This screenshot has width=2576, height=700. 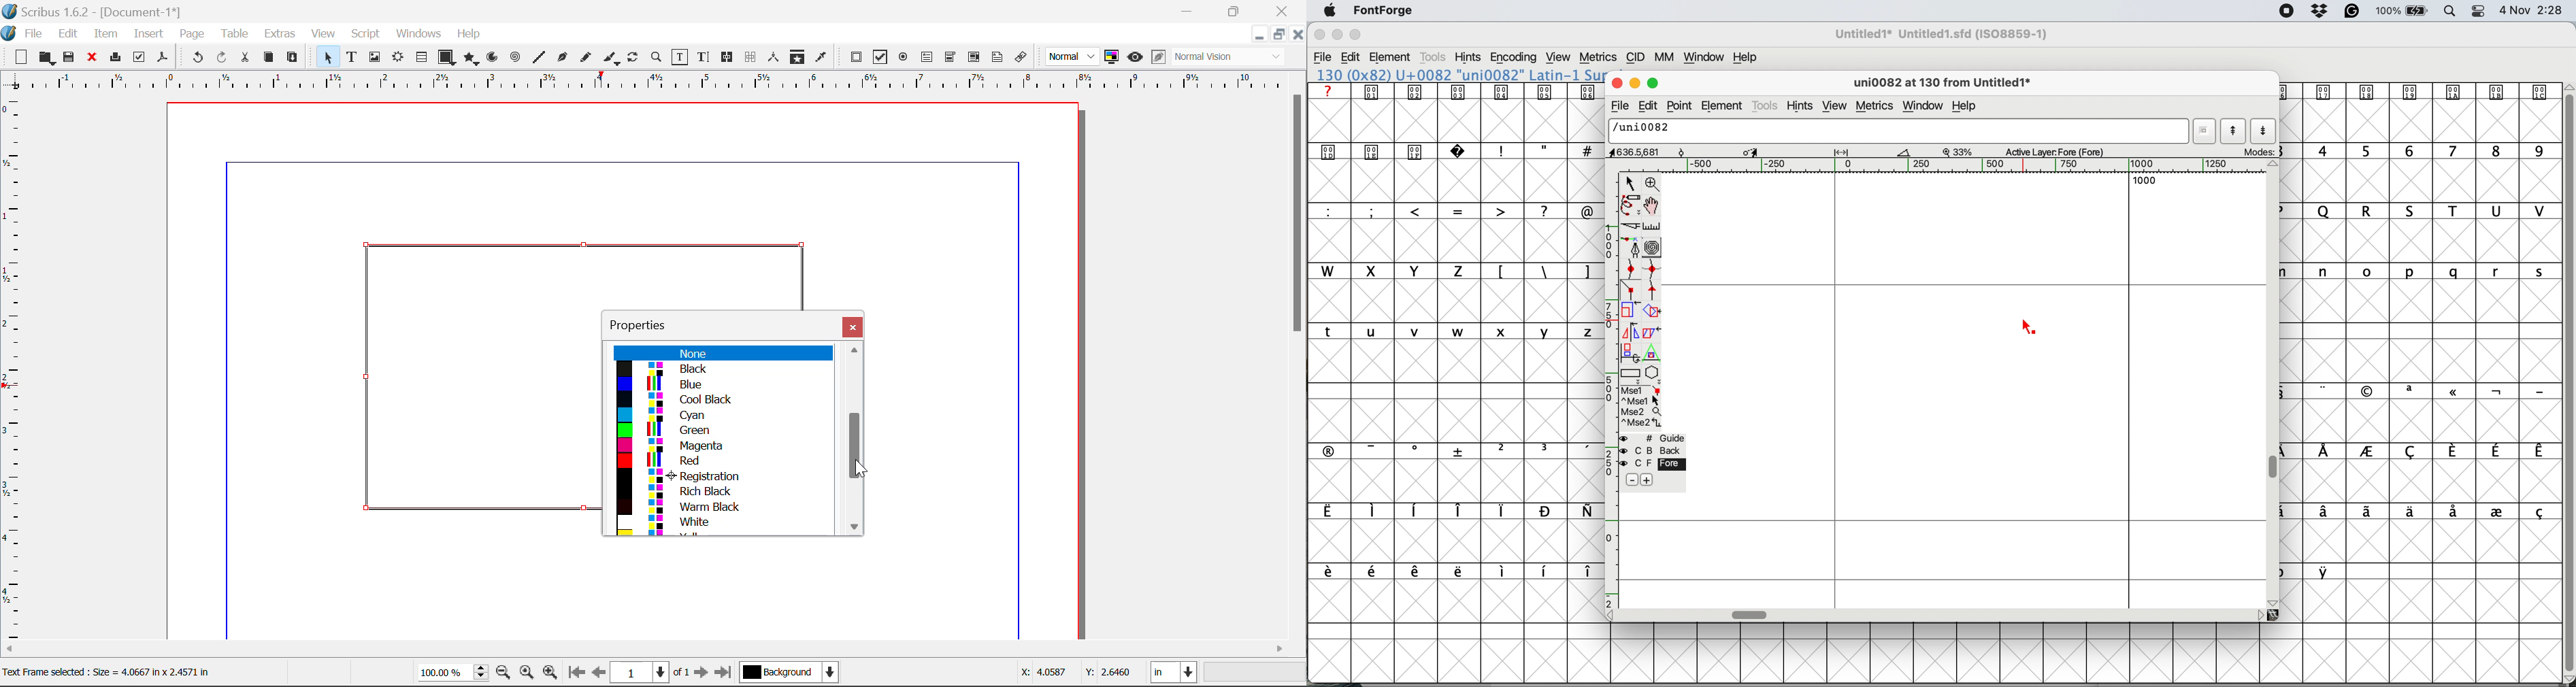 What do you see at coordinates (1598, 58) in the screenshot?
I see `metrics` at bounding box center [1598, 58].